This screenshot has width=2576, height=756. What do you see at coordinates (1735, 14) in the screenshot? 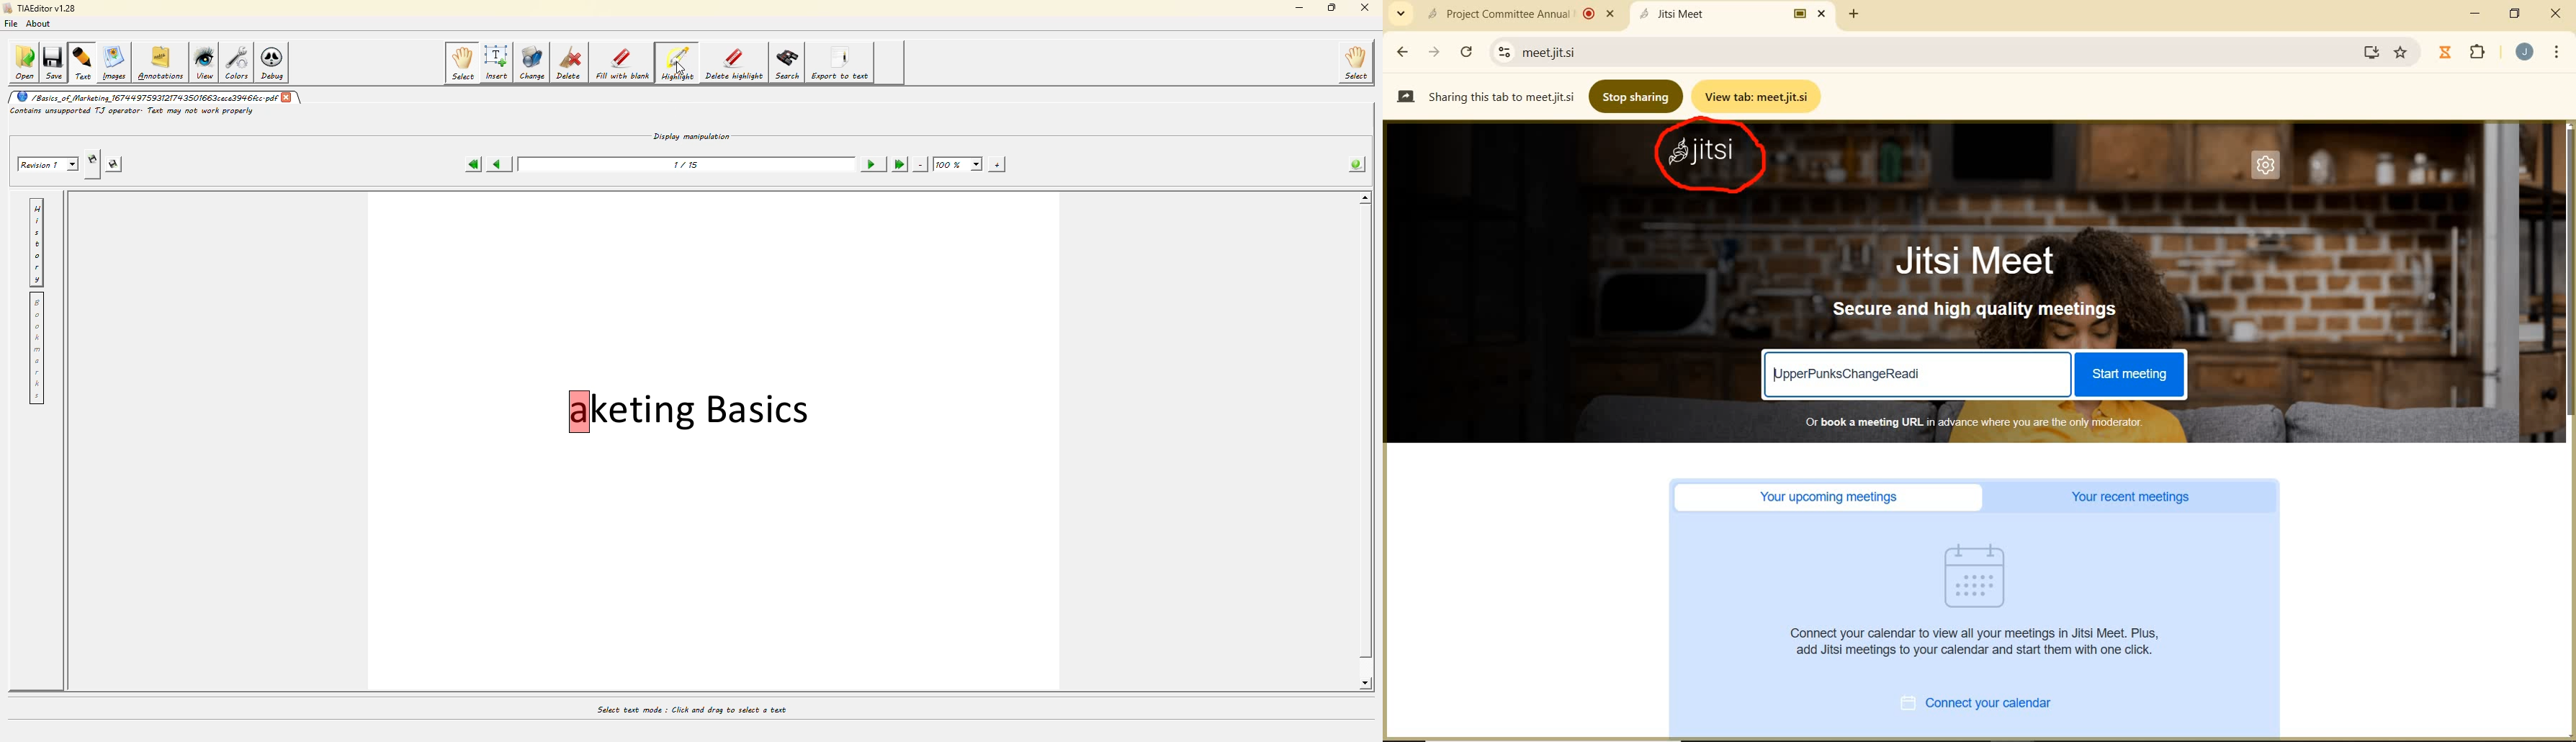
I see `Jitsi Meet` at bounding box center [1735, 14].